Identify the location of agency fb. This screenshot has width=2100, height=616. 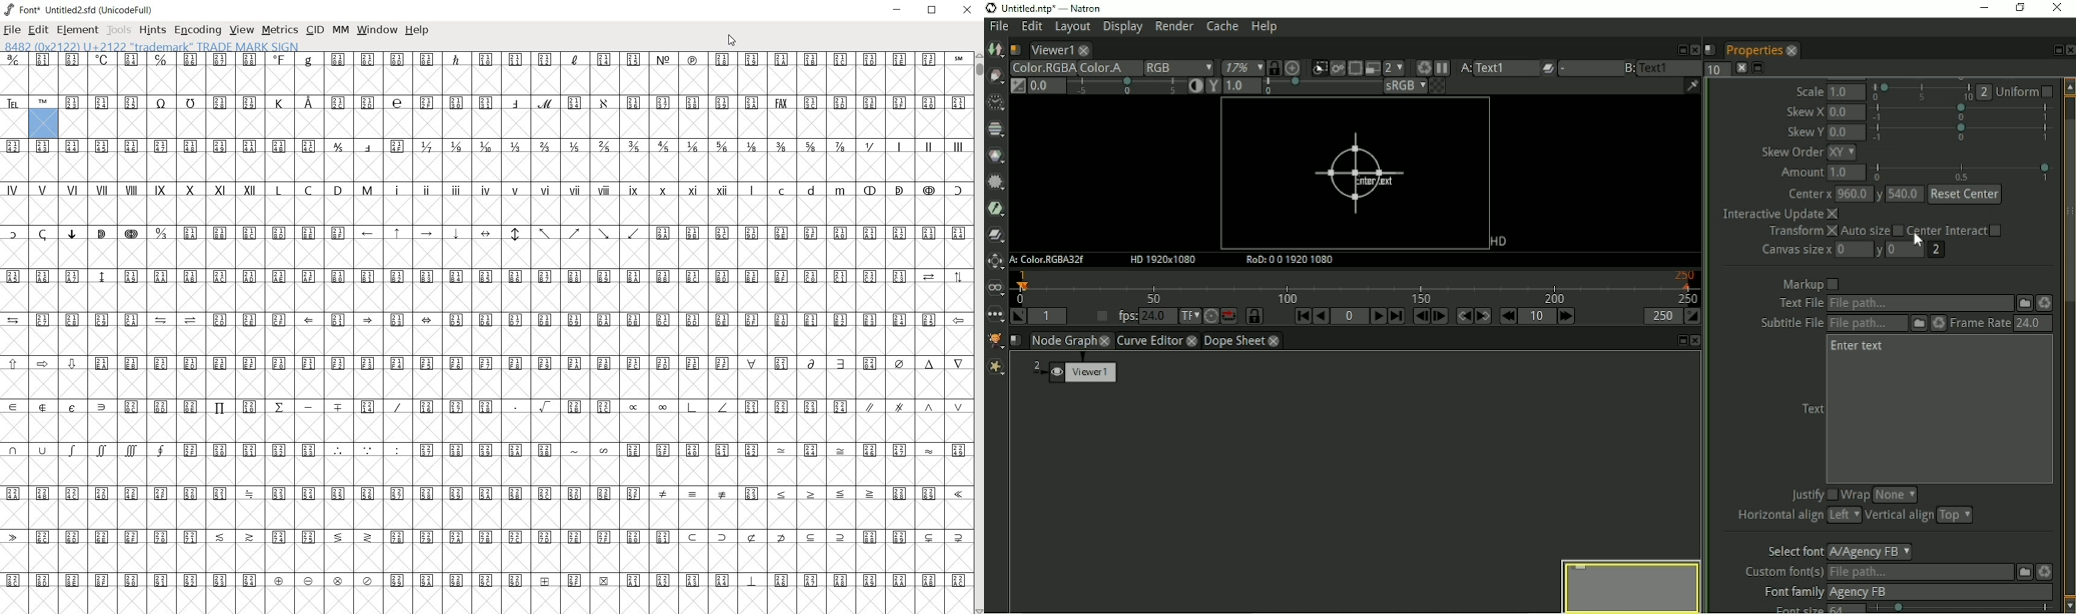
(1872, 552).